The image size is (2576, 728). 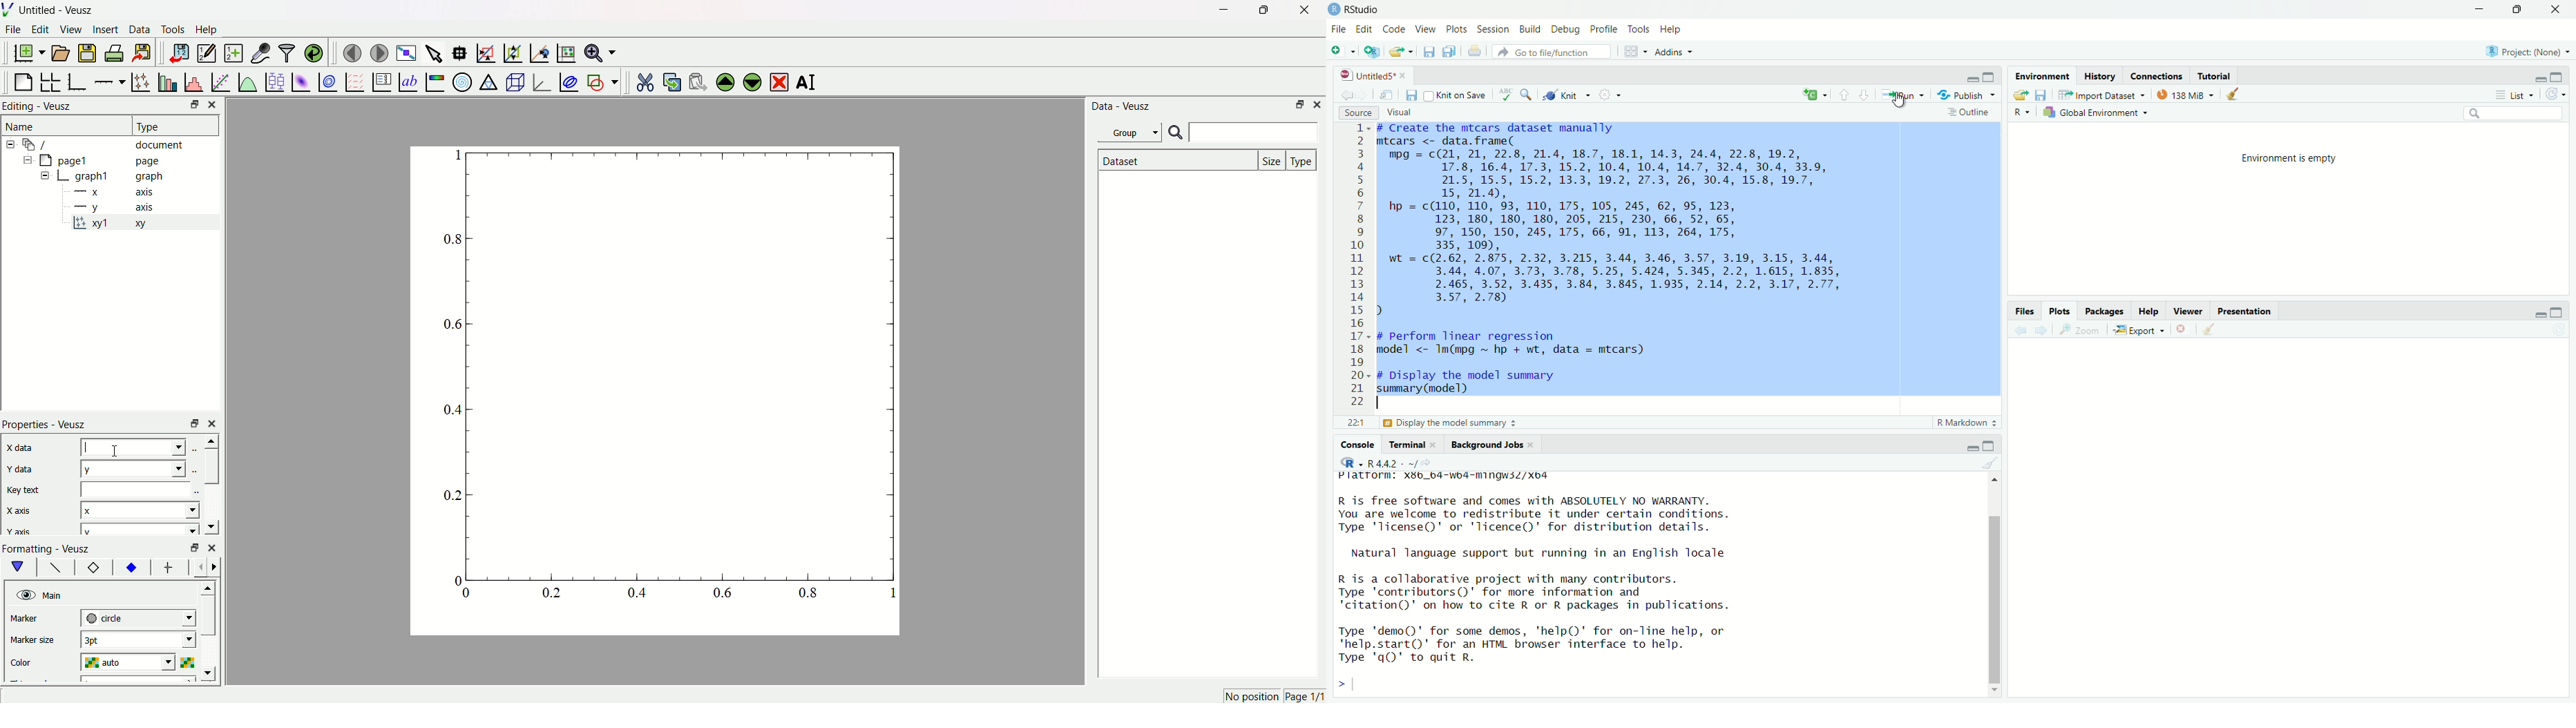 I want to click on save workspace as..., so click(x=2041, y=95).